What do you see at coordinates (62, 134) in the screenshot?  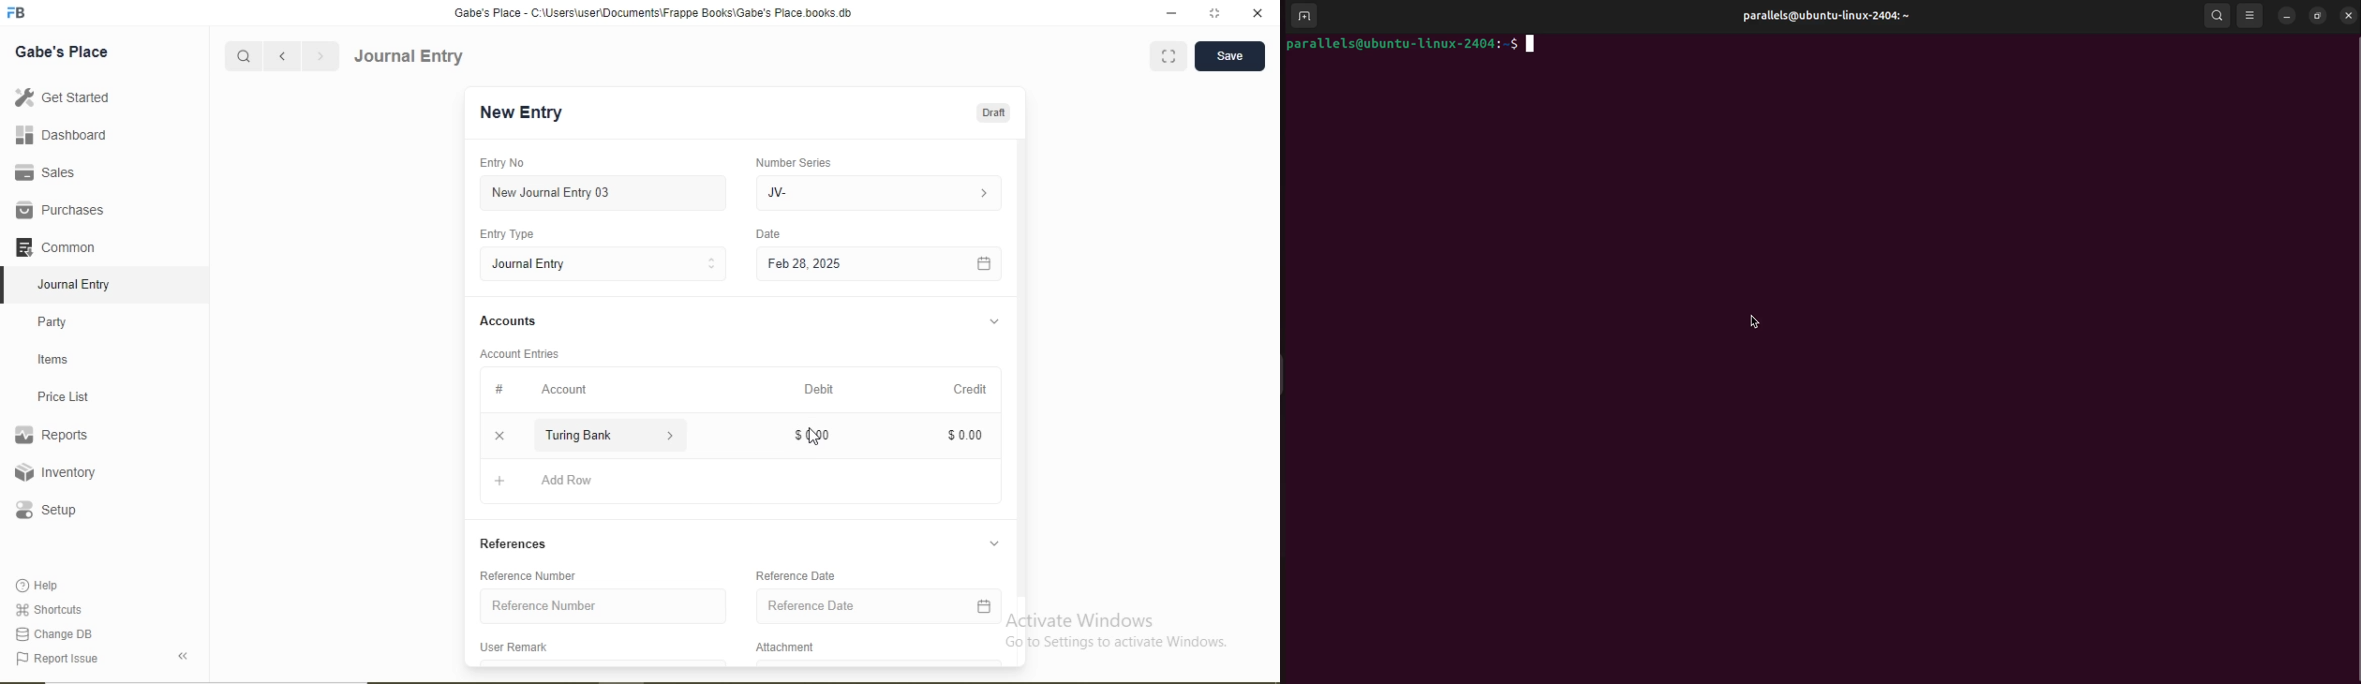 I see `Dashboard` at bounding box center [62, 134].